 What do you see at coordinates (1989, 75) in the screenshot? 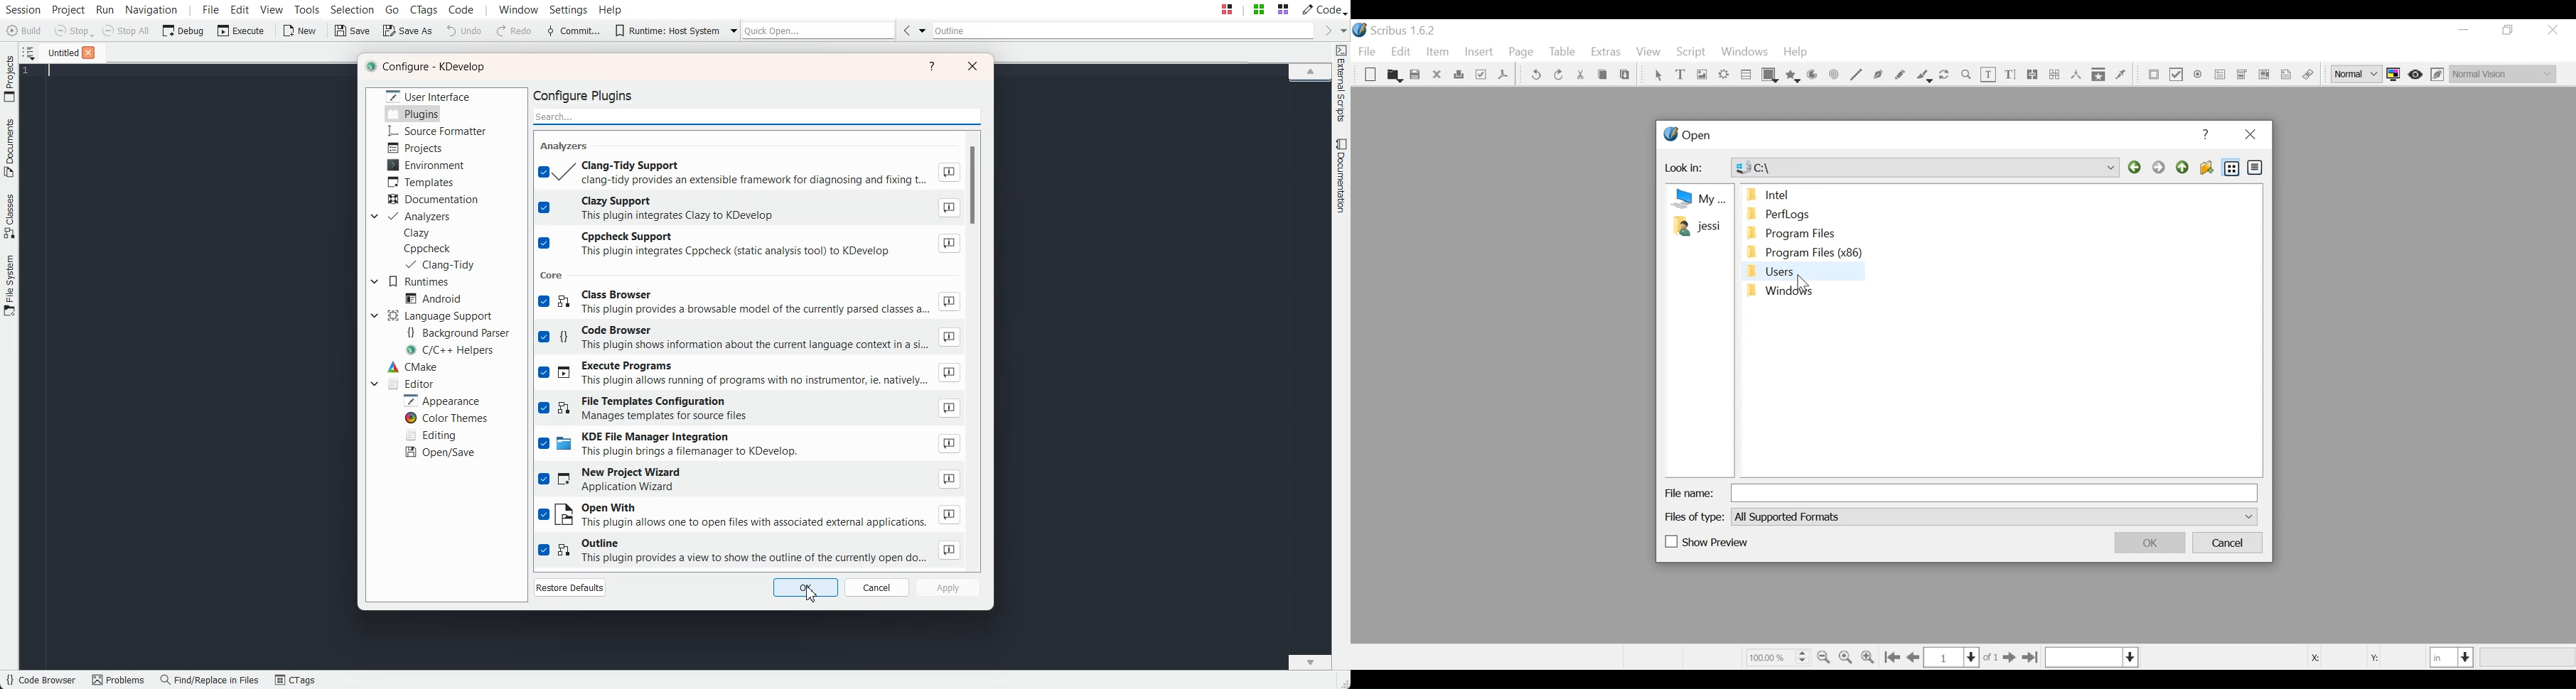
I see `Edit Text Content` at bounding box center [1989, 75].